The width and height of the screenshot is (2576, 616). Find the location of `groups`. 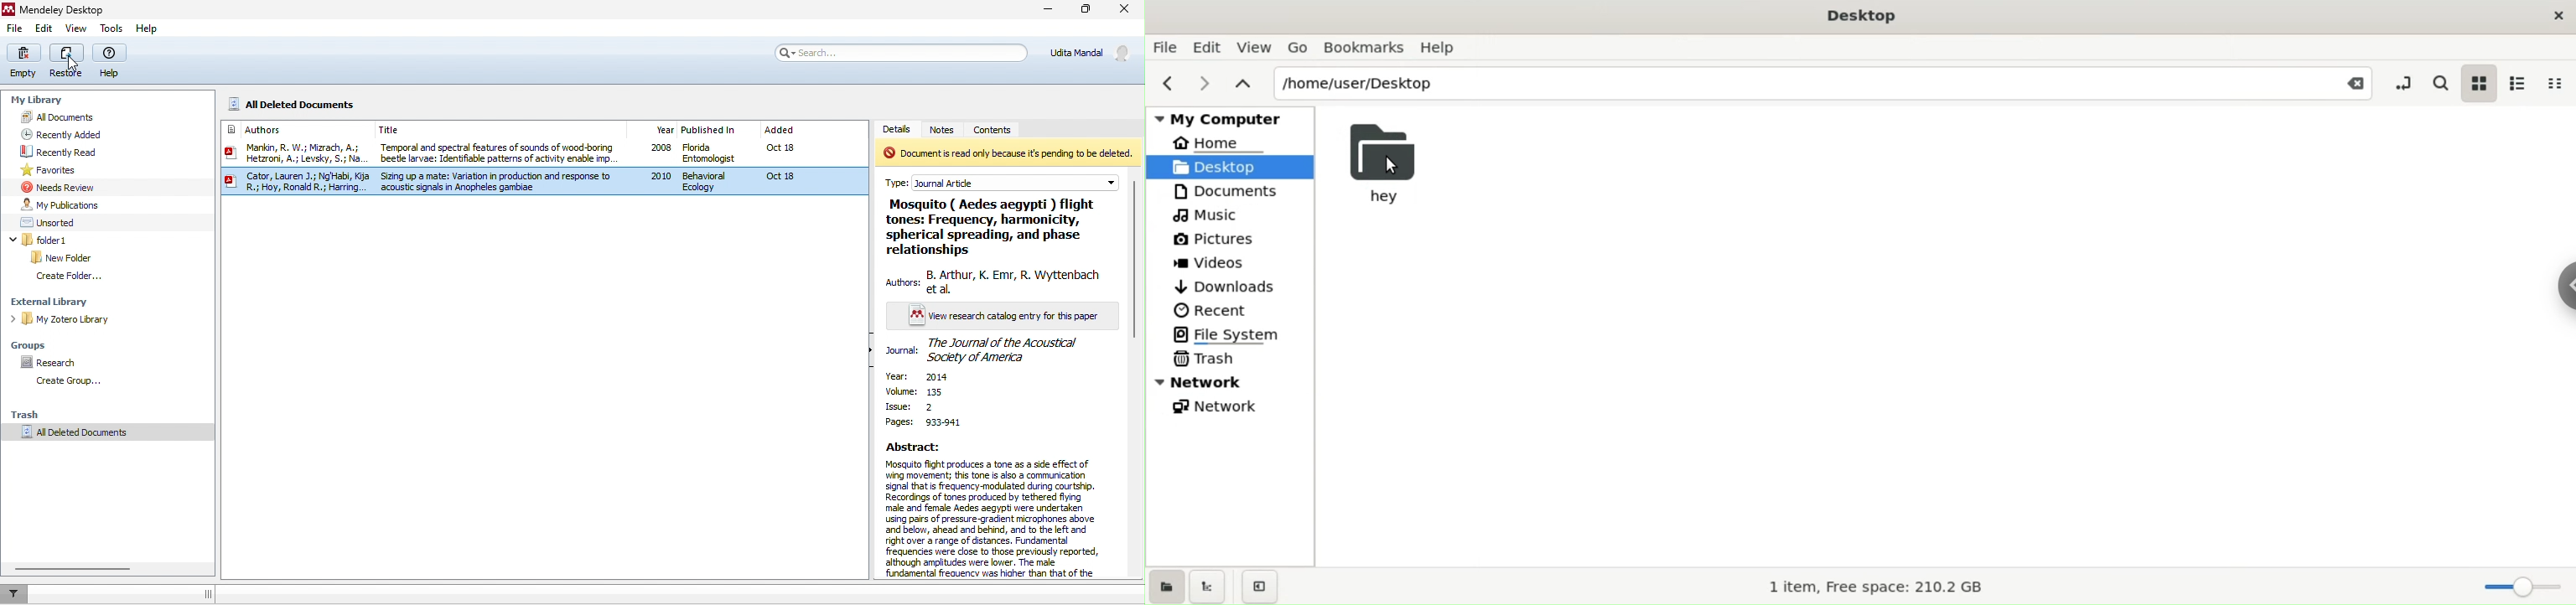

groups is located at coordinates (32, 343).